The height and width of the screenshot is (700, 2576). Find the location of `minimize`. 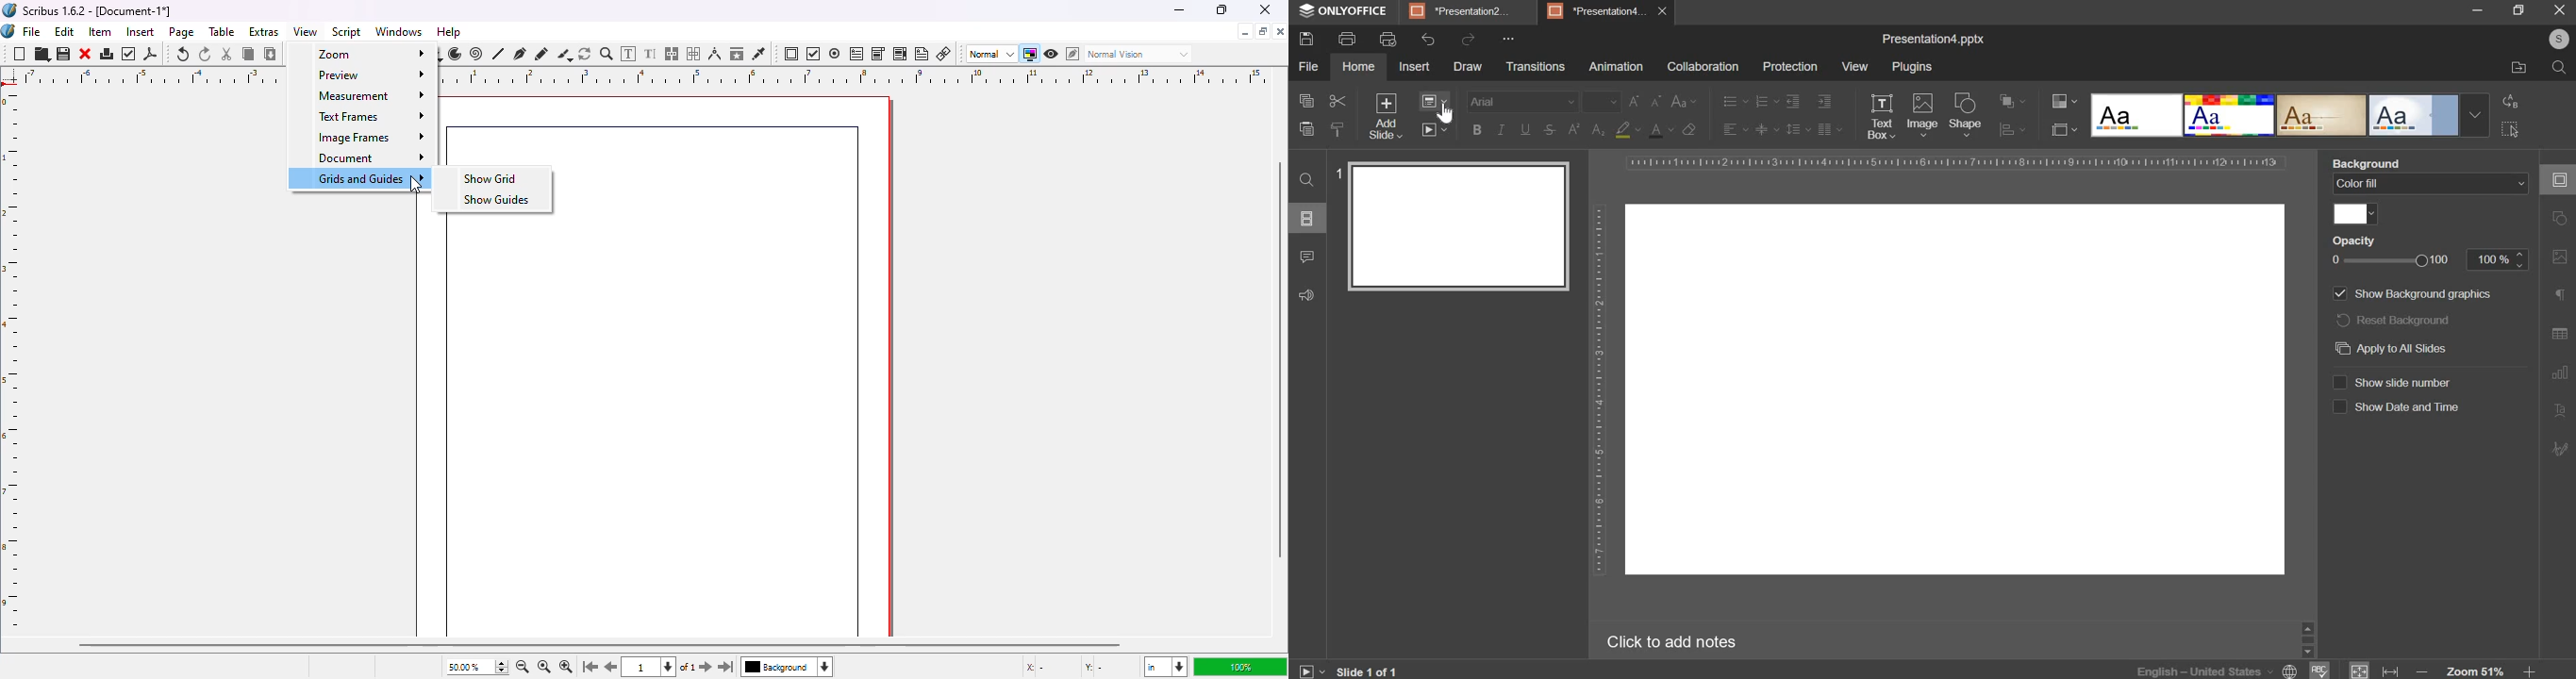

minimize is located at coordinates (2479, 11).